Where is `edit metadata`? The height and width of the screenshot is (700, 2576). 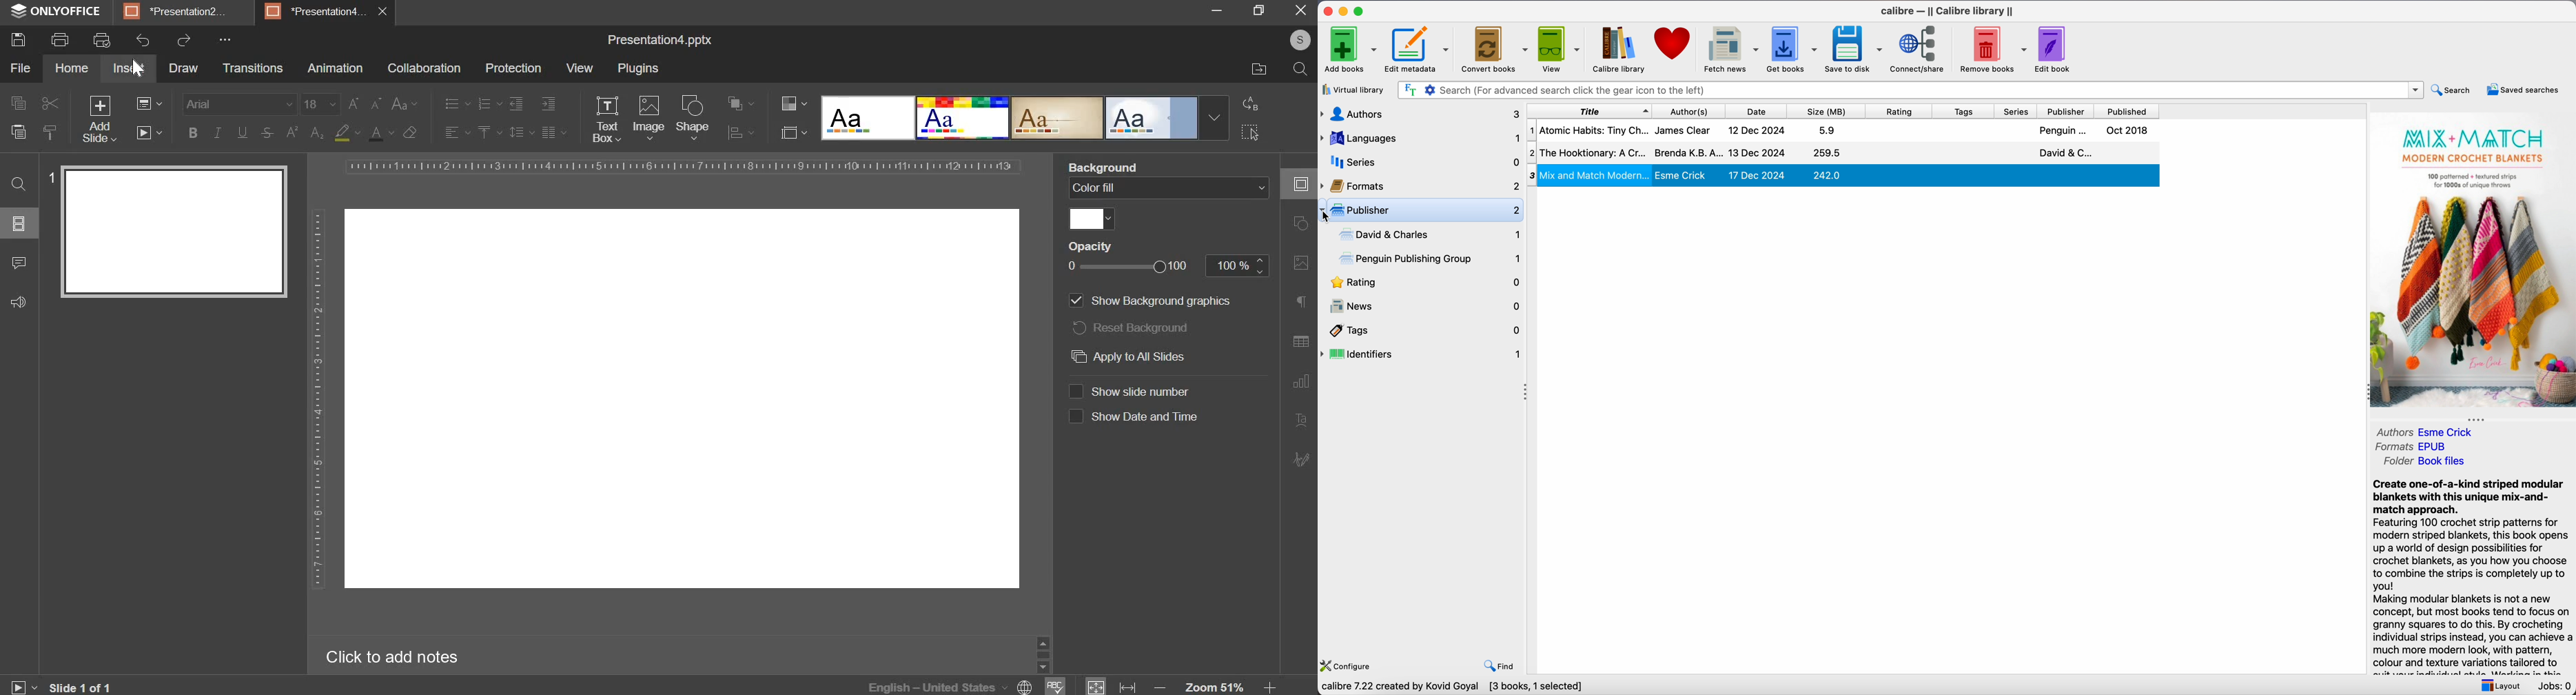 edit metadata is located at coordinates (1419, 49).